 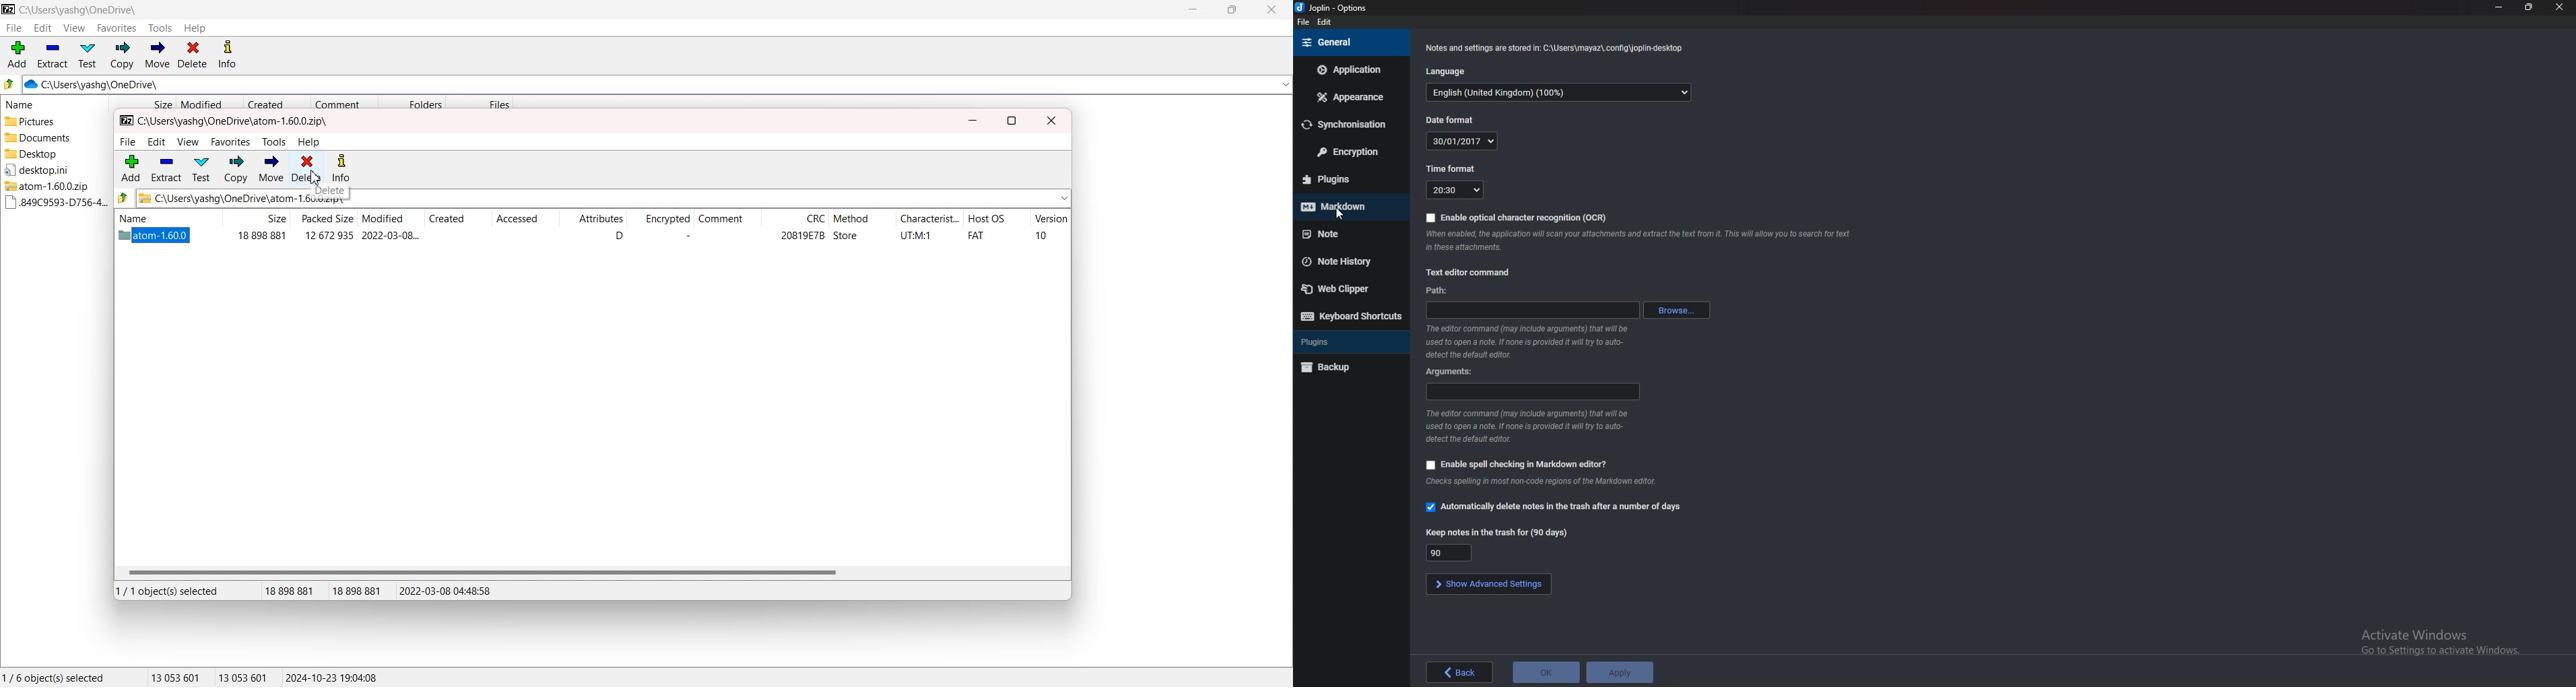 I want to click on 18 898 881, so click(x=294, y=591).